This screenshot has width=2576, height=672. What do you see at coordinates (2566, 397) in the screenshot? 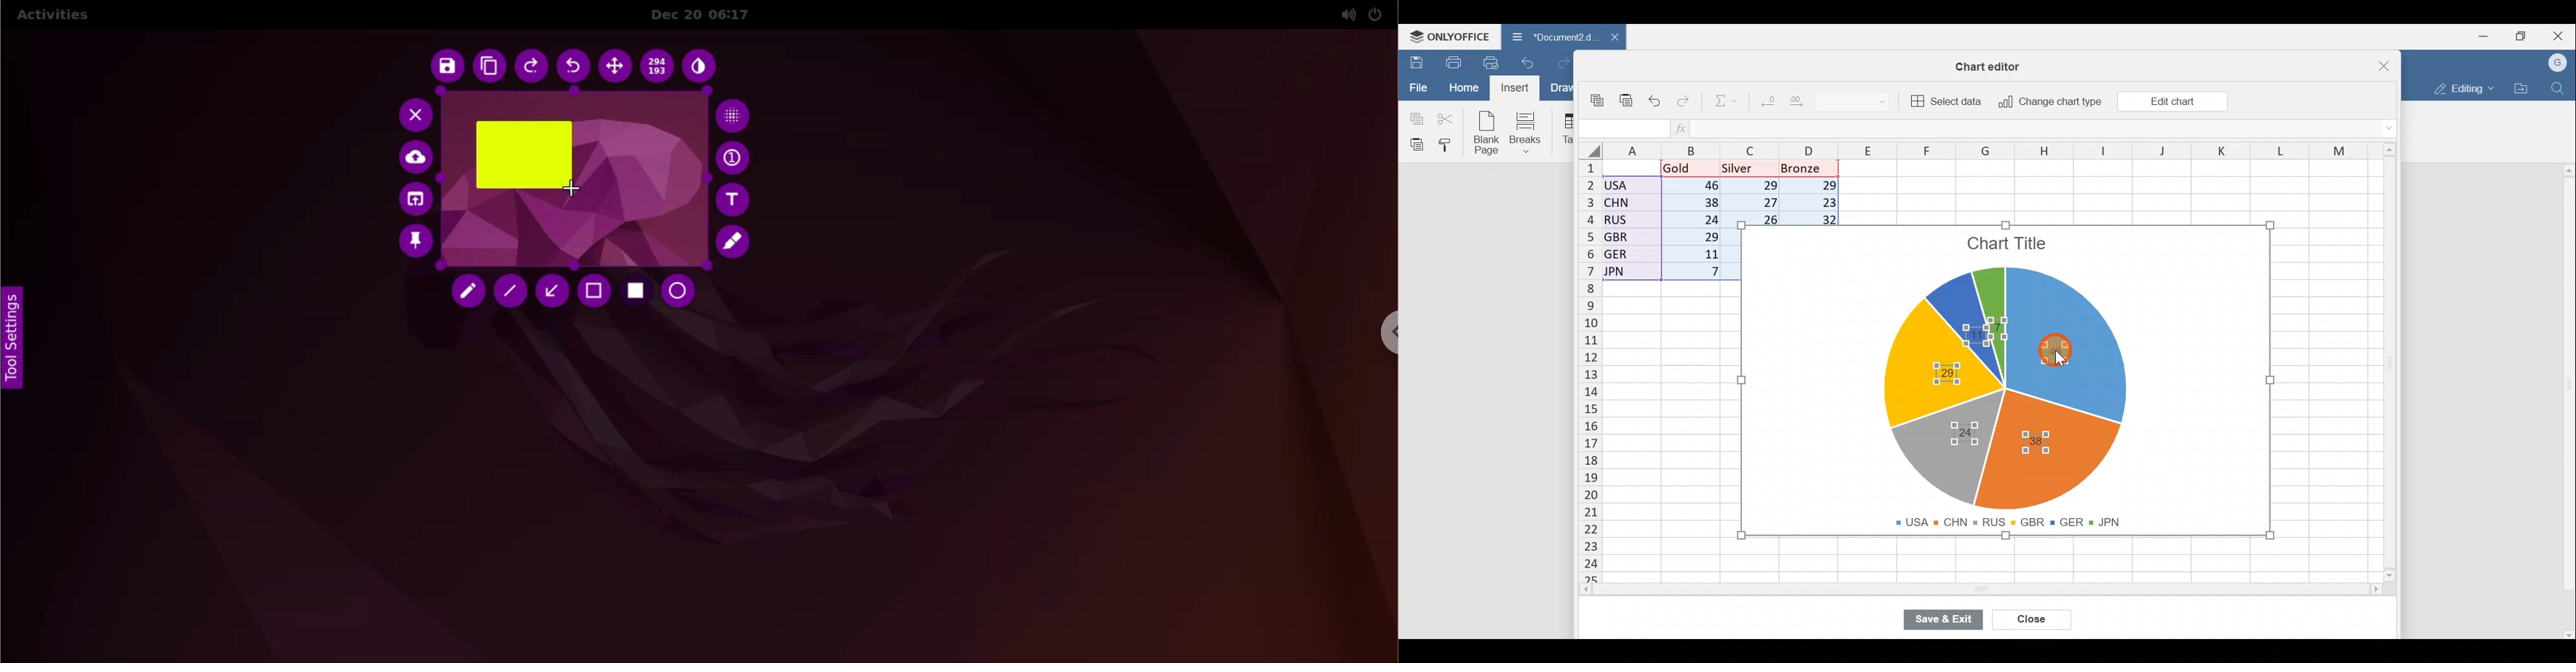
I see `Scroll bar` at bounding box center [2566, 397].